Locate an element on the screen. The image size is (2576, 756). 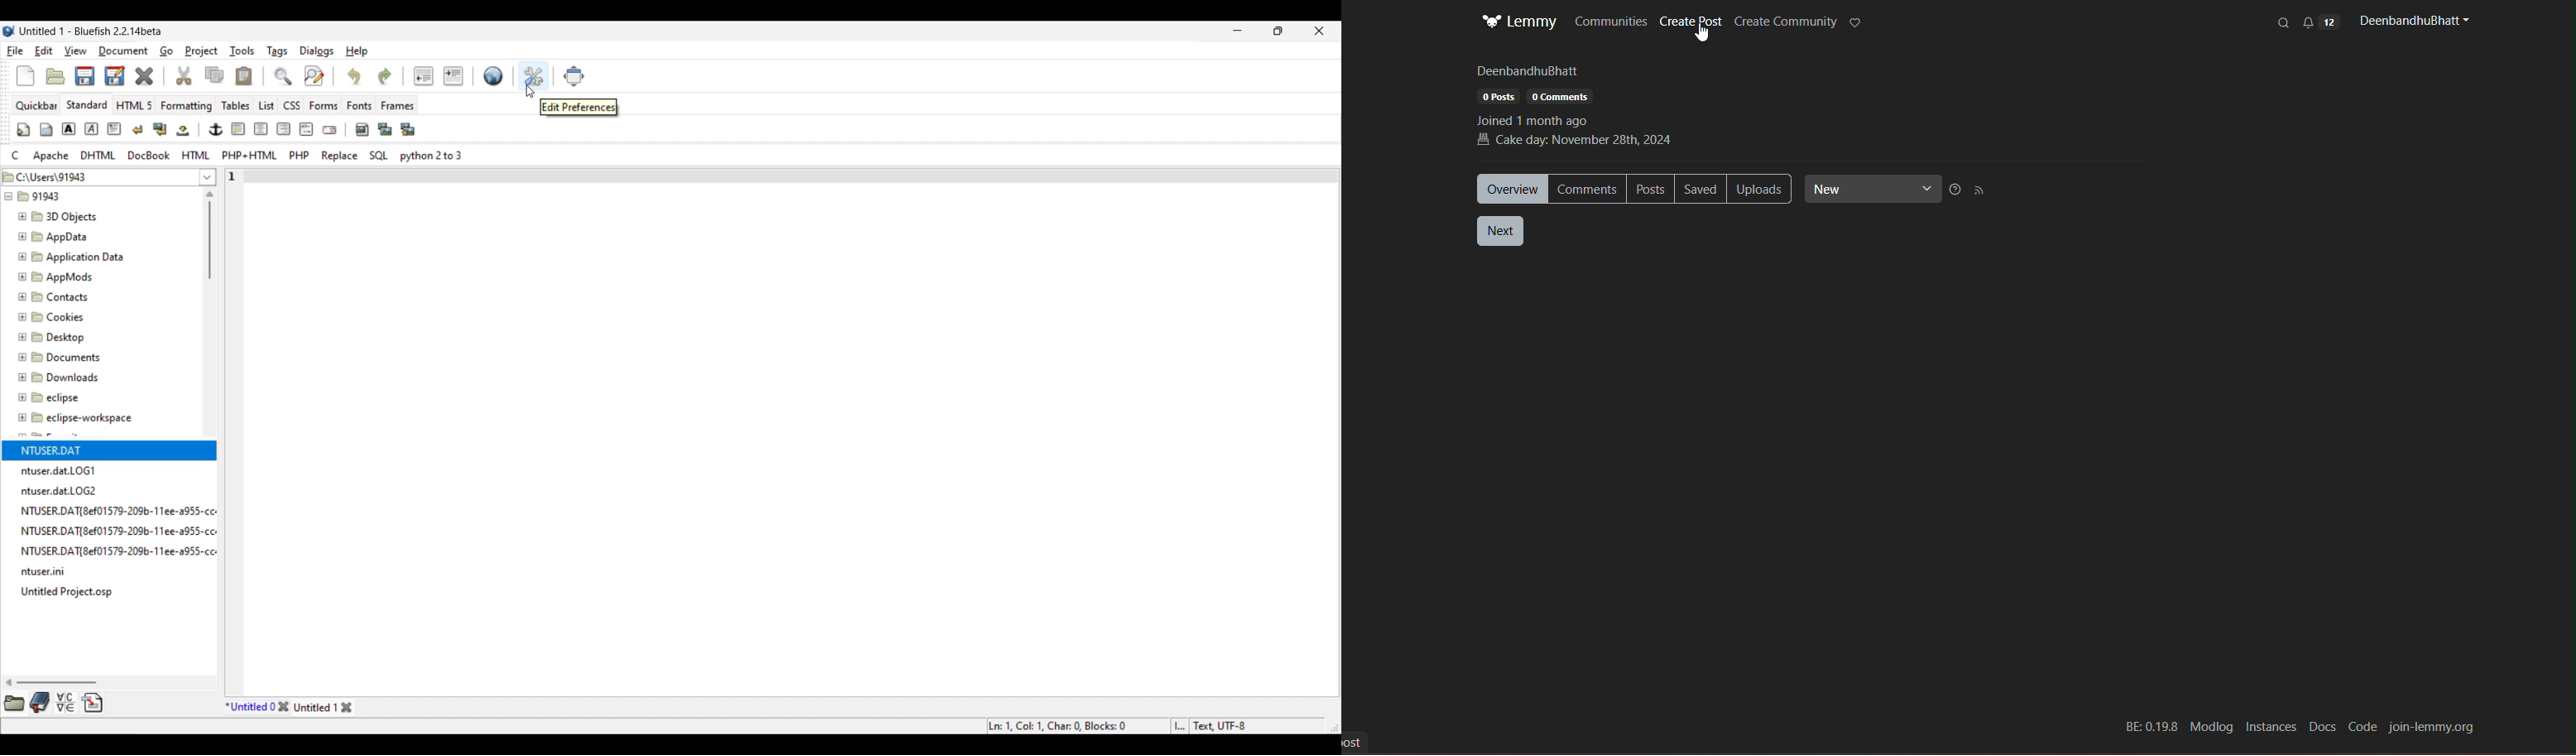
Edit preferences, highlighted by cursor is located at coordinates (534, 75).